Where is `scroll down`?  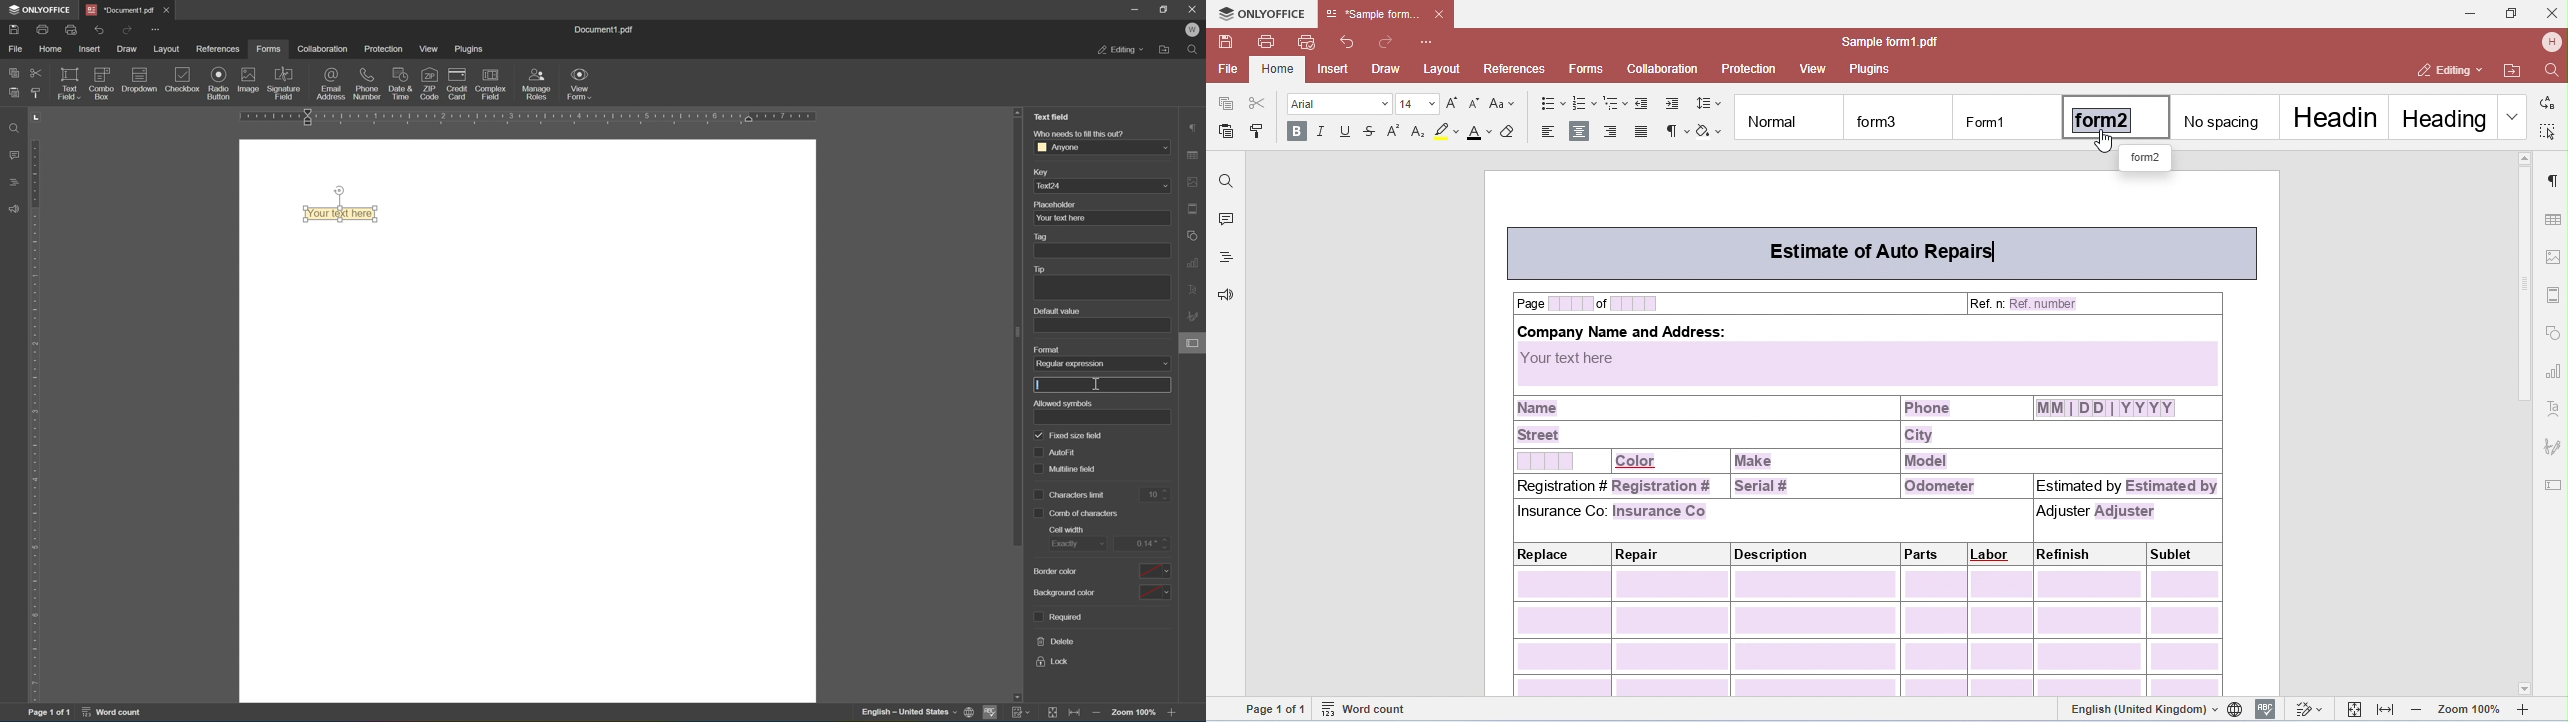
scroll down is located at coordinates (1017, 697).